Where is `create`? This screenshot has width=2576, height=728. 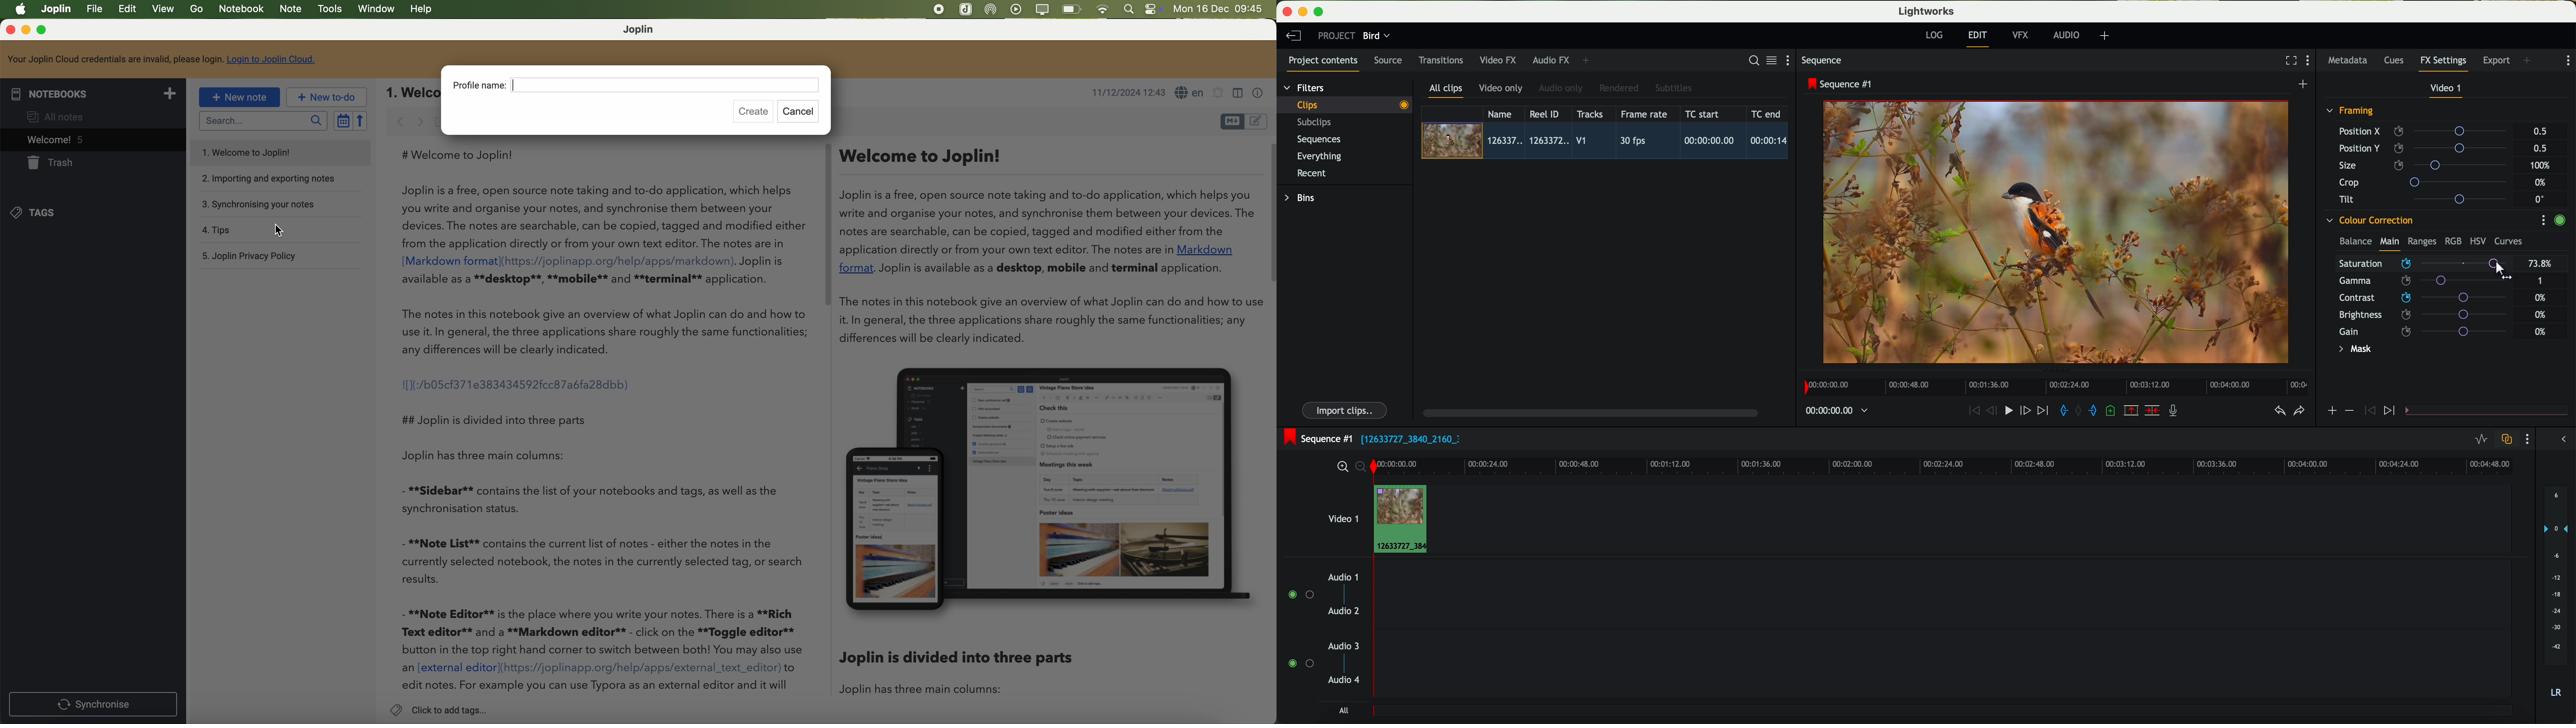
create is located at coordinates (754, 113).